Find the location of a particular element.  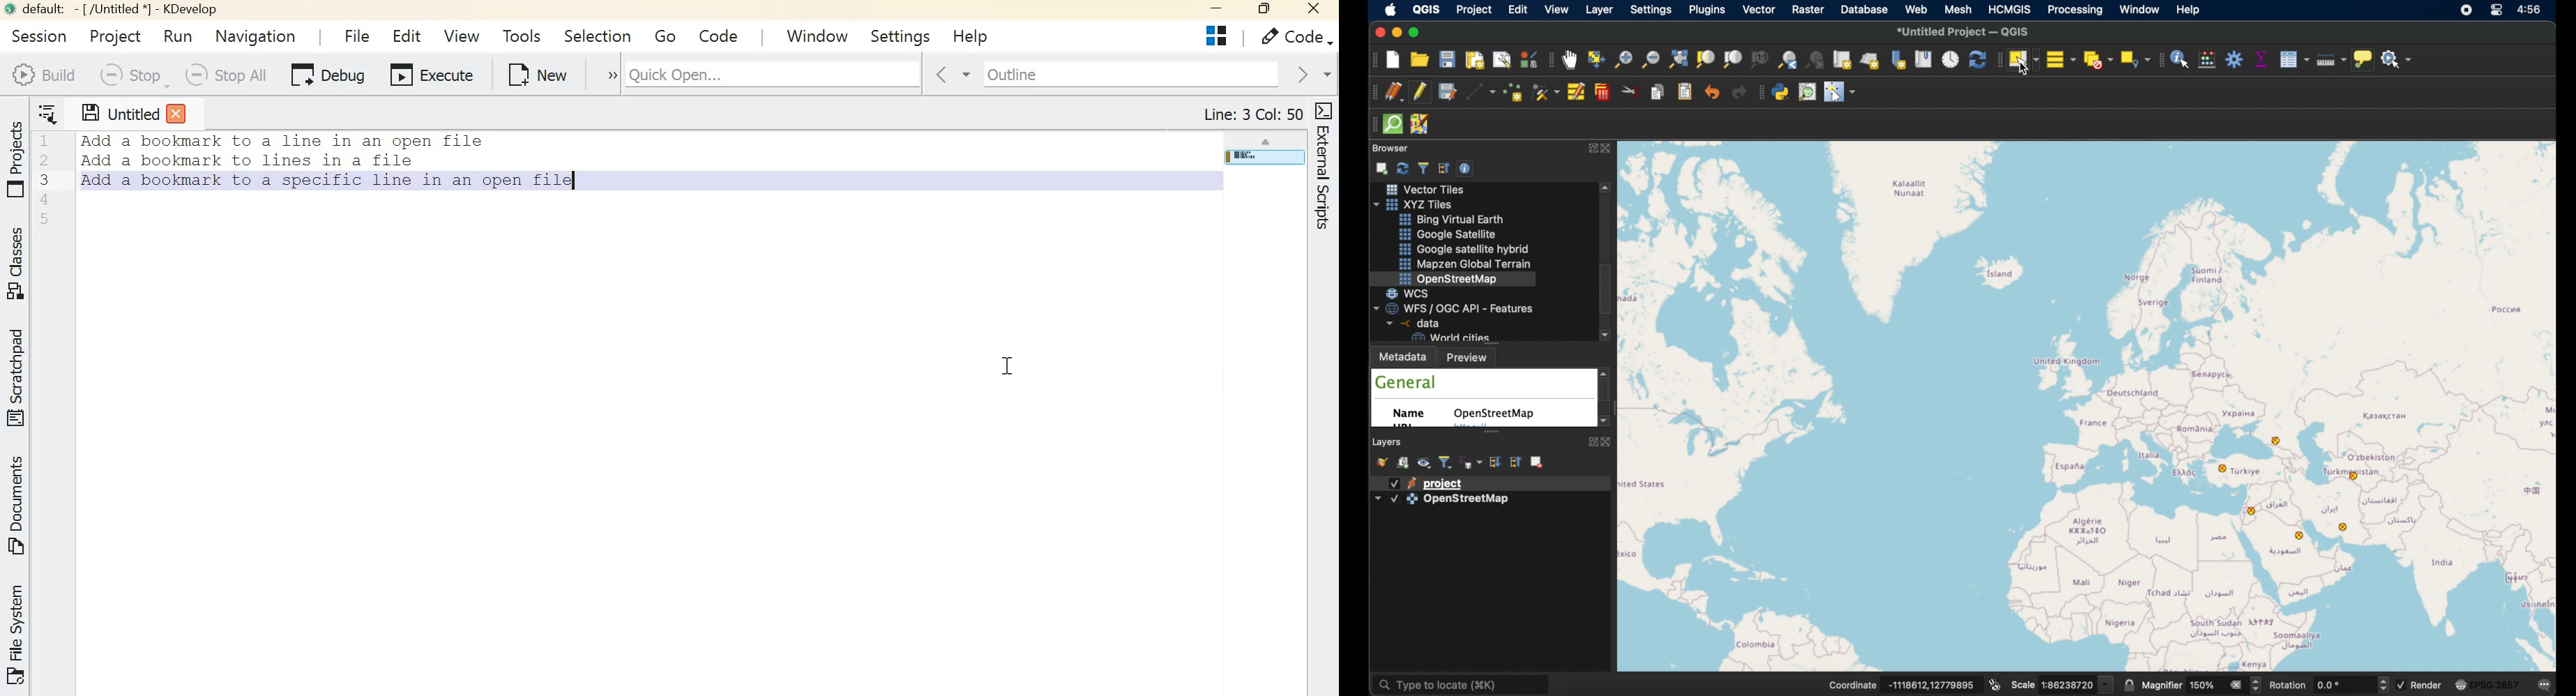

copy features is located at coordinates (1659, 93).